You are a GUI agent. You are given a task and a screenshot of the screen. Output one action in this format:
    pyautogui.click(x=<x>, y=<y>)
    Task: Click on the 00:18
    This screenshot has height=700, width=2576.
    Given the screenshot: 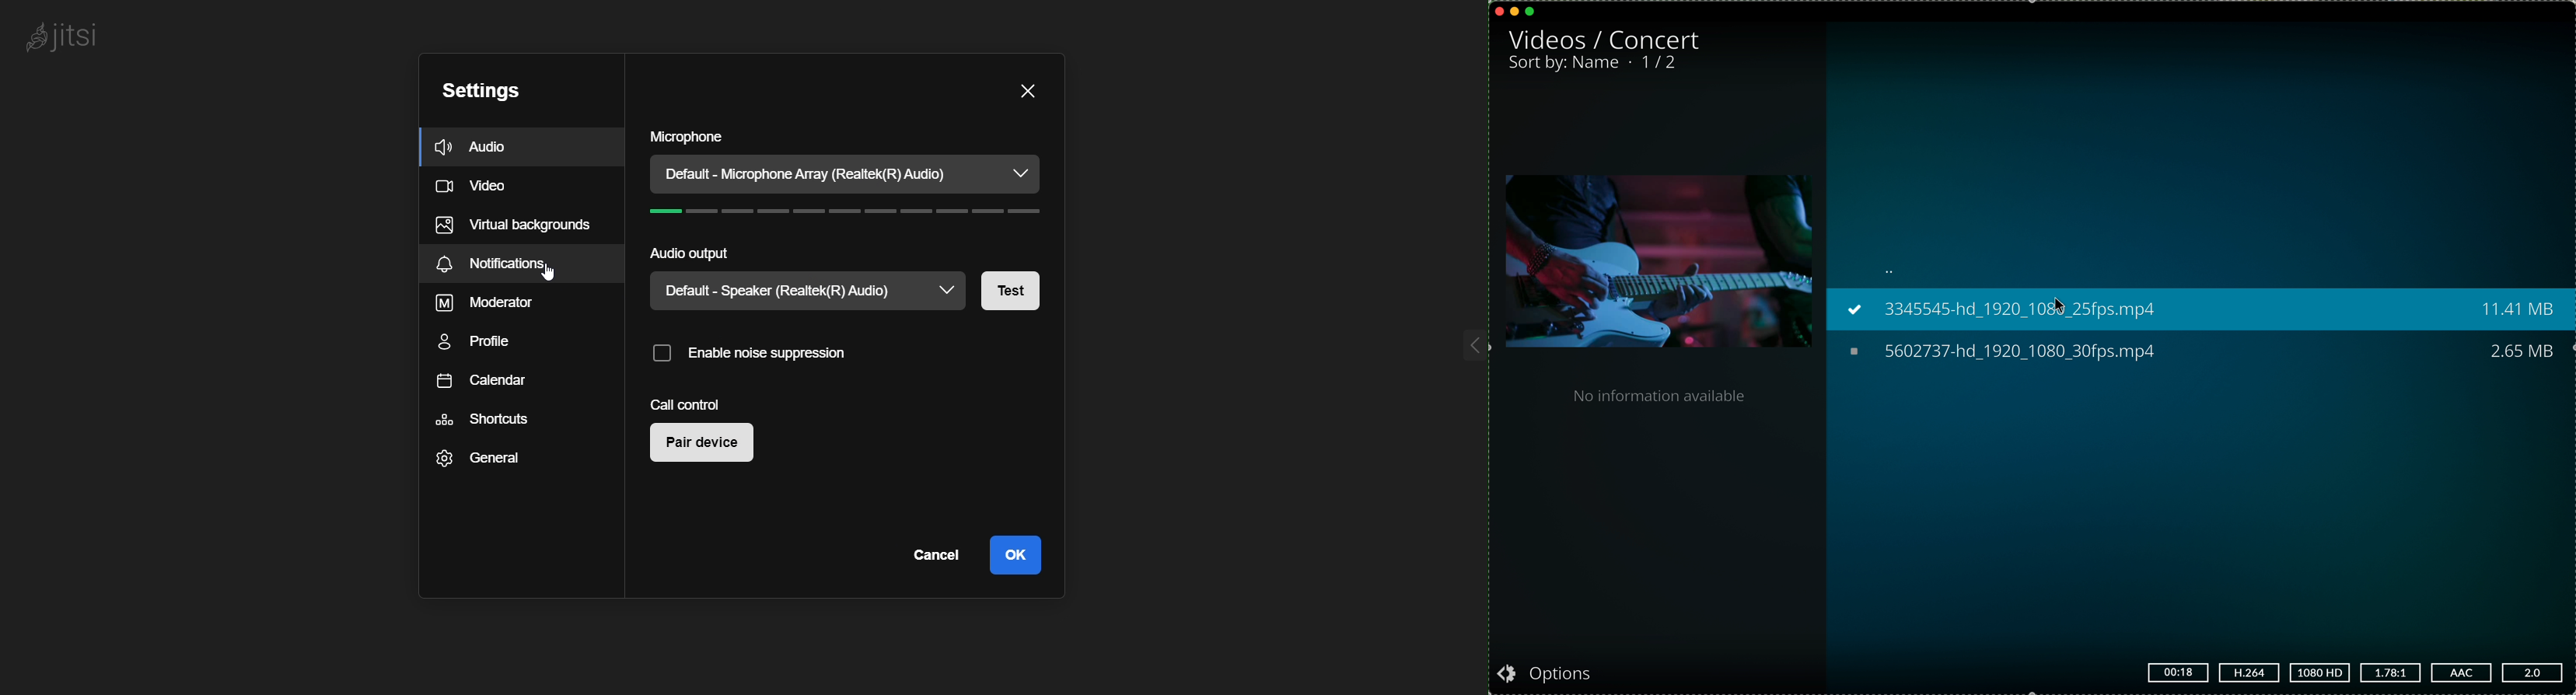 What is the action you would take?
    pyautogui.click(x=2179, y=672)
    